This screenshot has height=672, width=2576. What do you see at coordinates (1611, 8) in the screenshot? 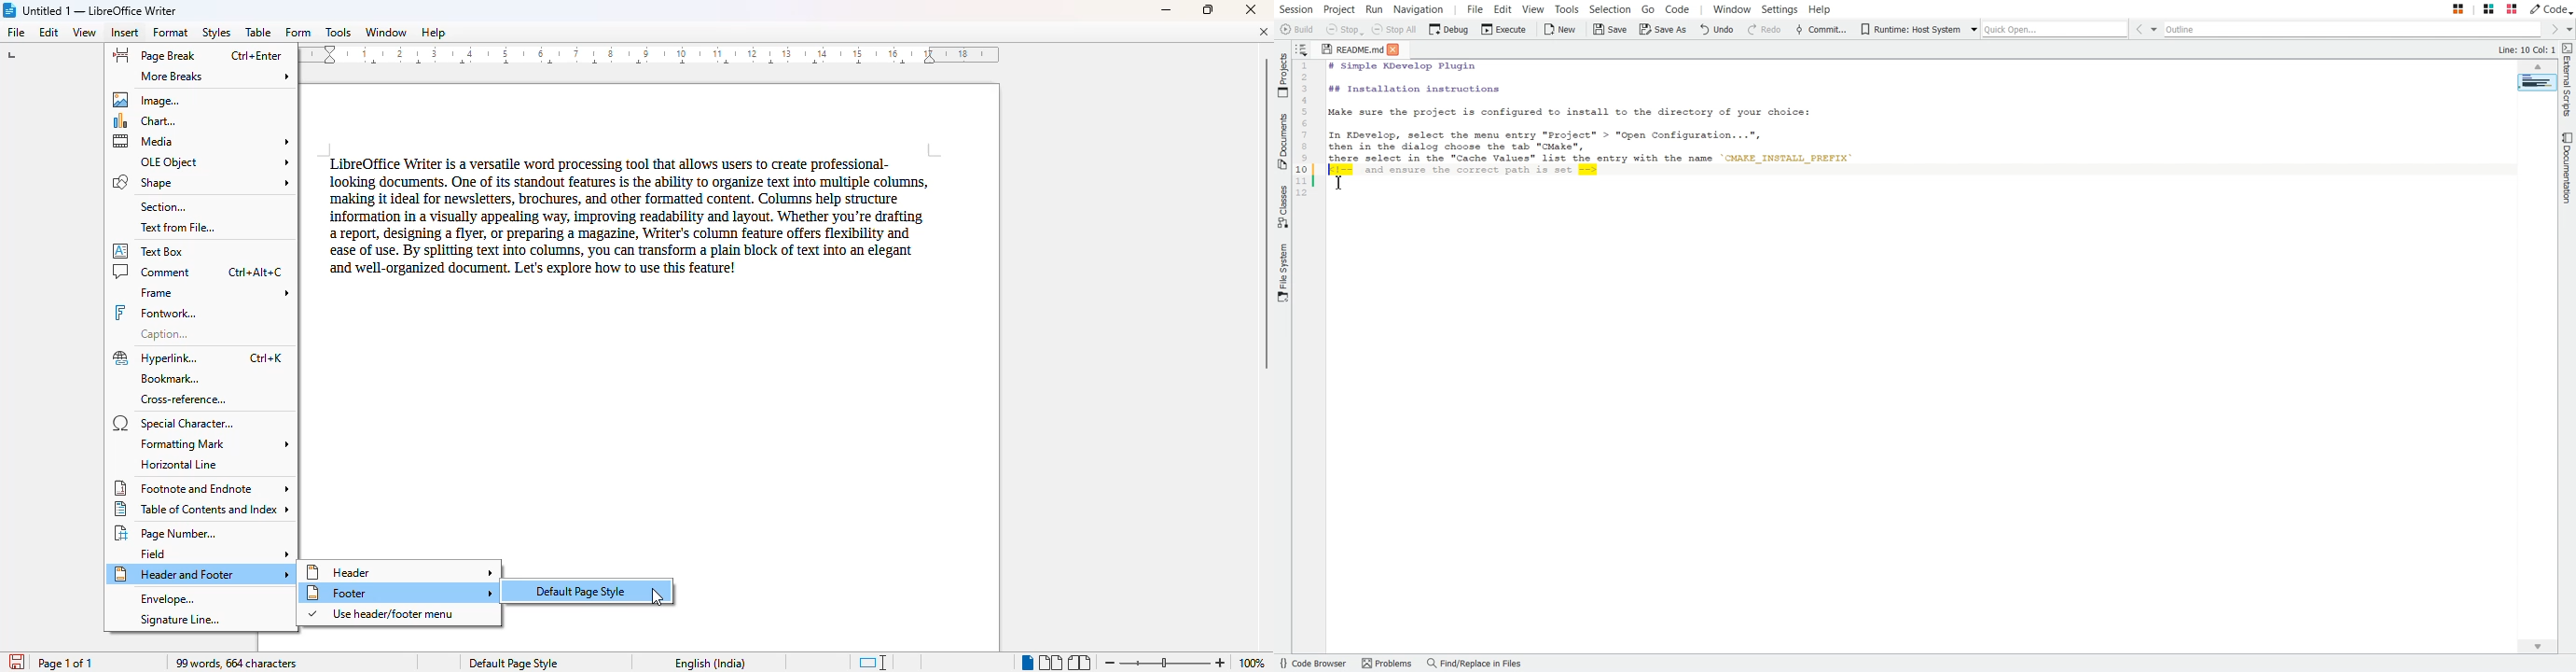
I see `Selection` at bounding box center [1611, 8].